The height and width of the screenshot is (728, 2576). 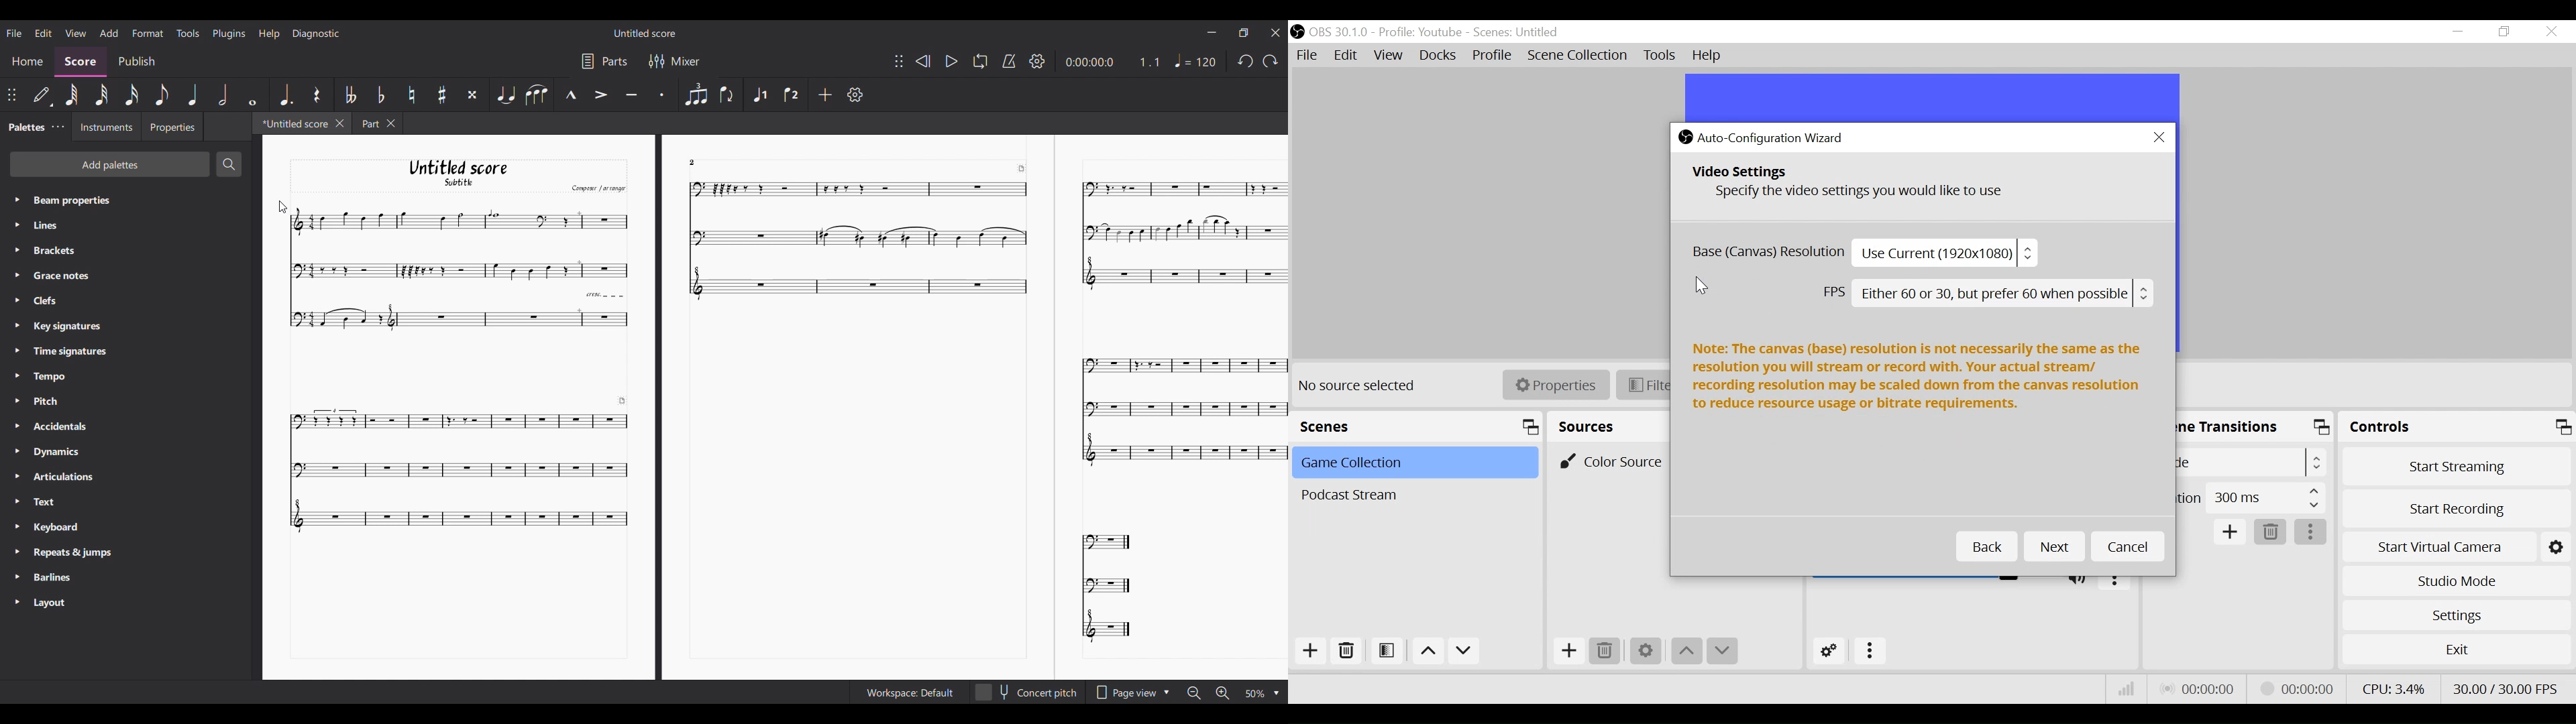 What do you see at coordinates (922, 61) in the screenshot?
I see `Rewind` at bounding box center [922, 61].